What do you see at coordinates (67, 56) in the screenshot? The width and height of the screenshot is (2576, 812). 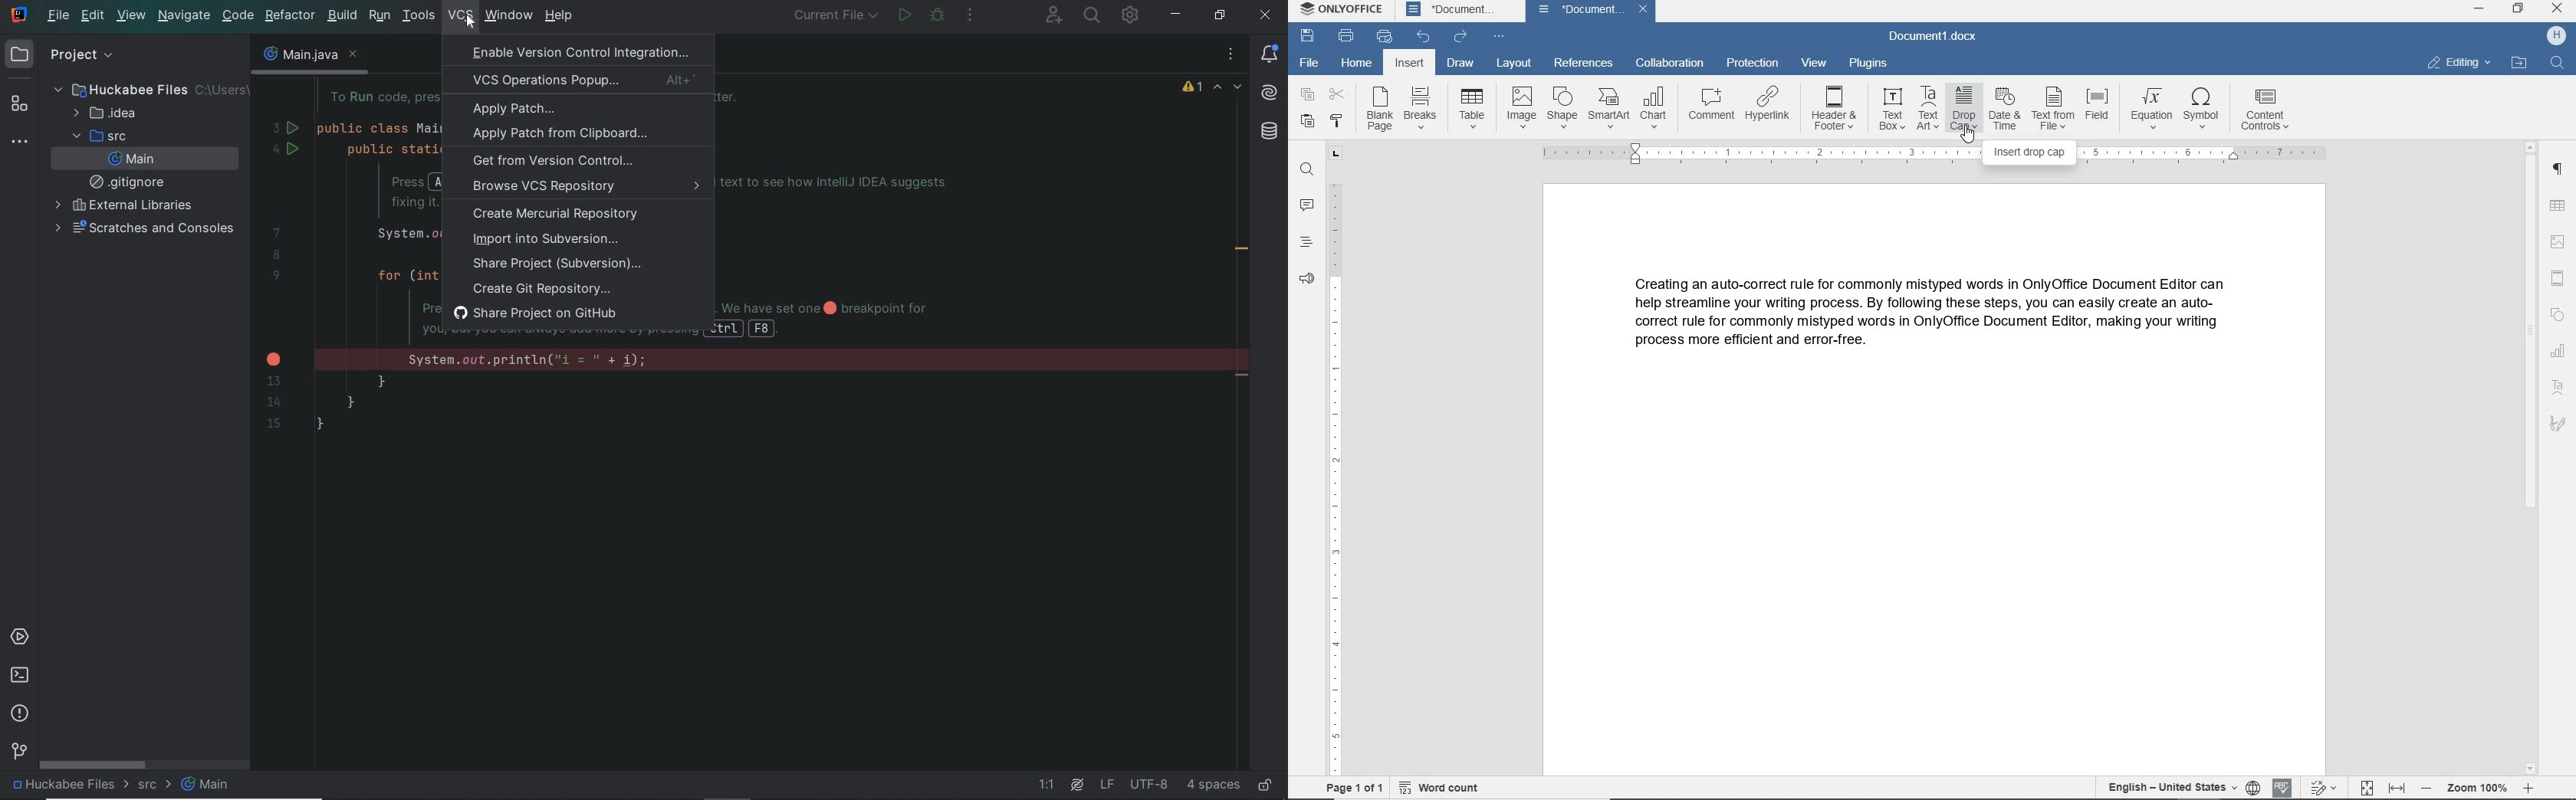 I see `project` at bounding box center [67, 56].